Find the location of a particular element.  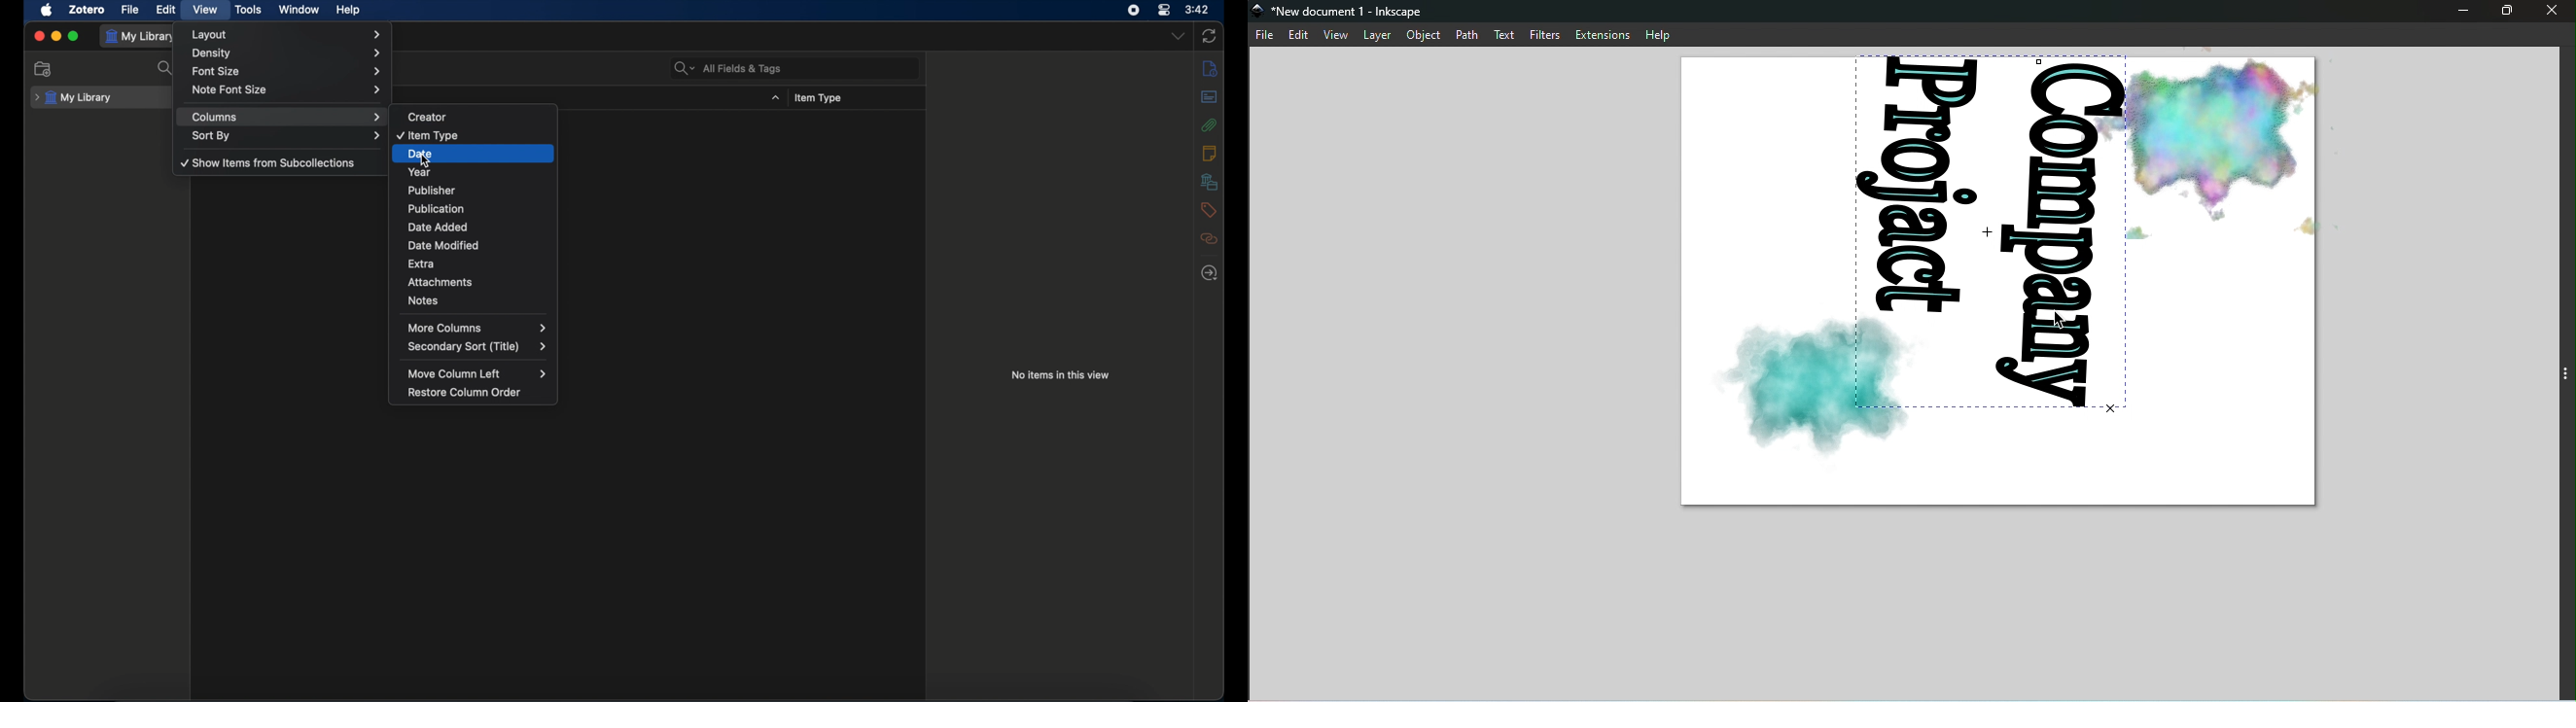

move column left is located at coordinates (477, 374).